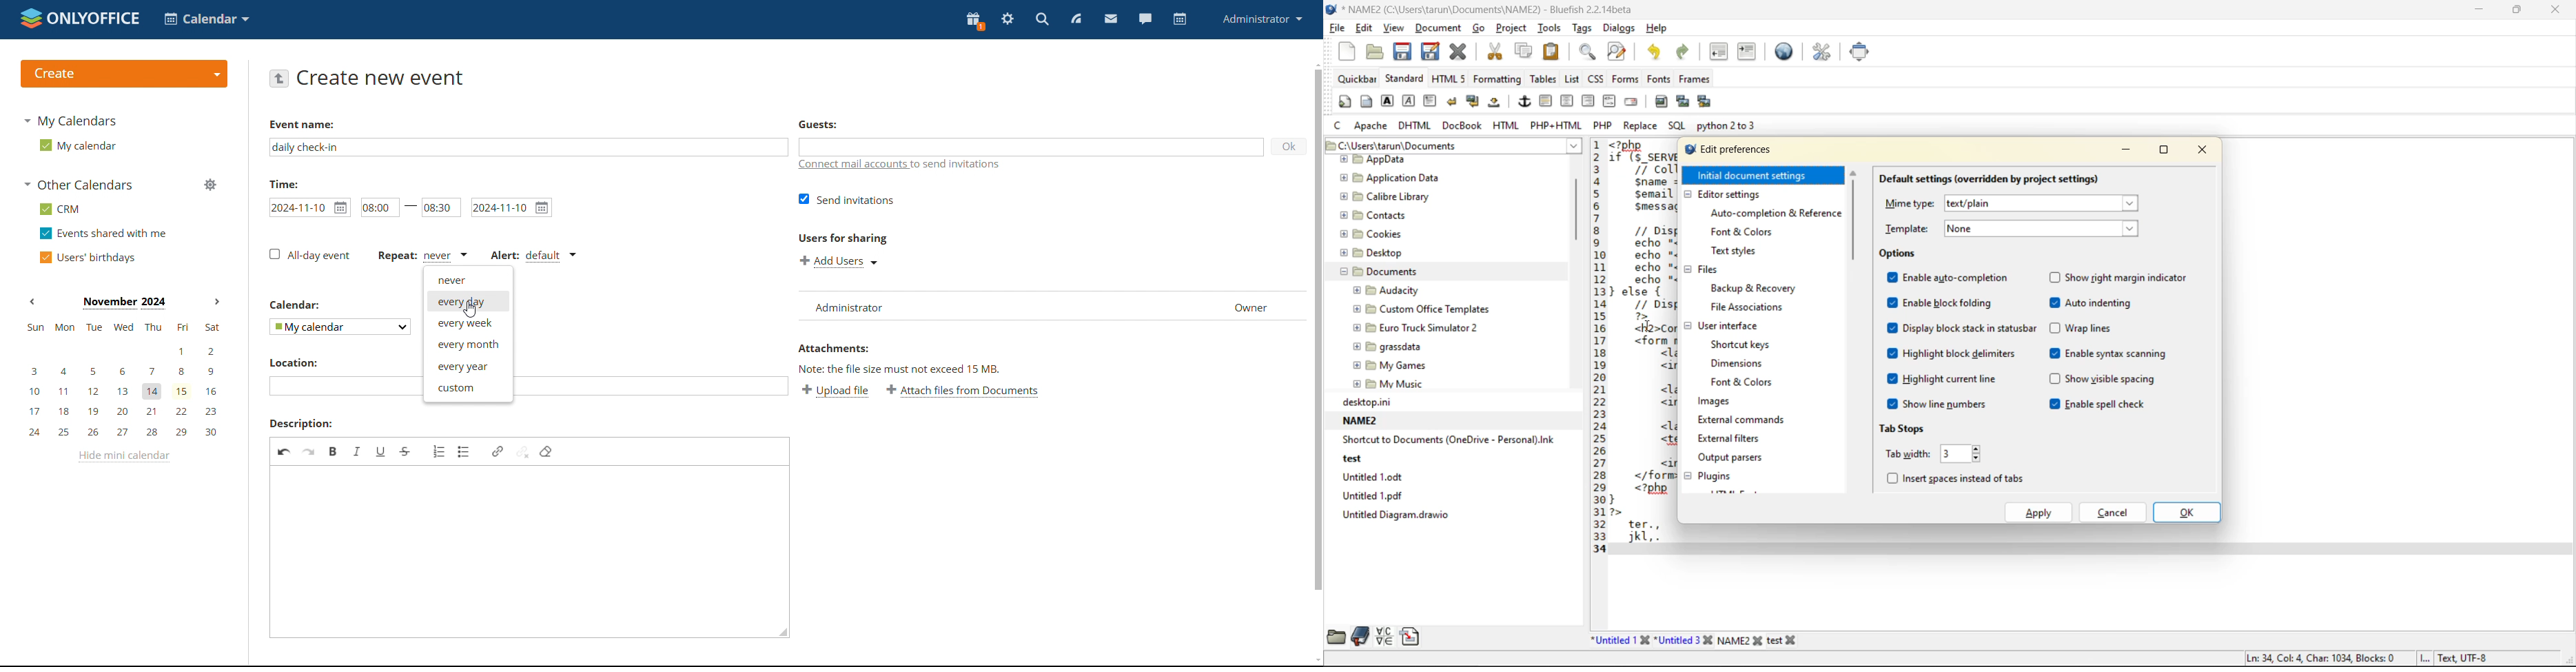  What do you see at coordinates (1431, 54) in the screenshot?
I see `save as` at bounding box center [1431, 54].